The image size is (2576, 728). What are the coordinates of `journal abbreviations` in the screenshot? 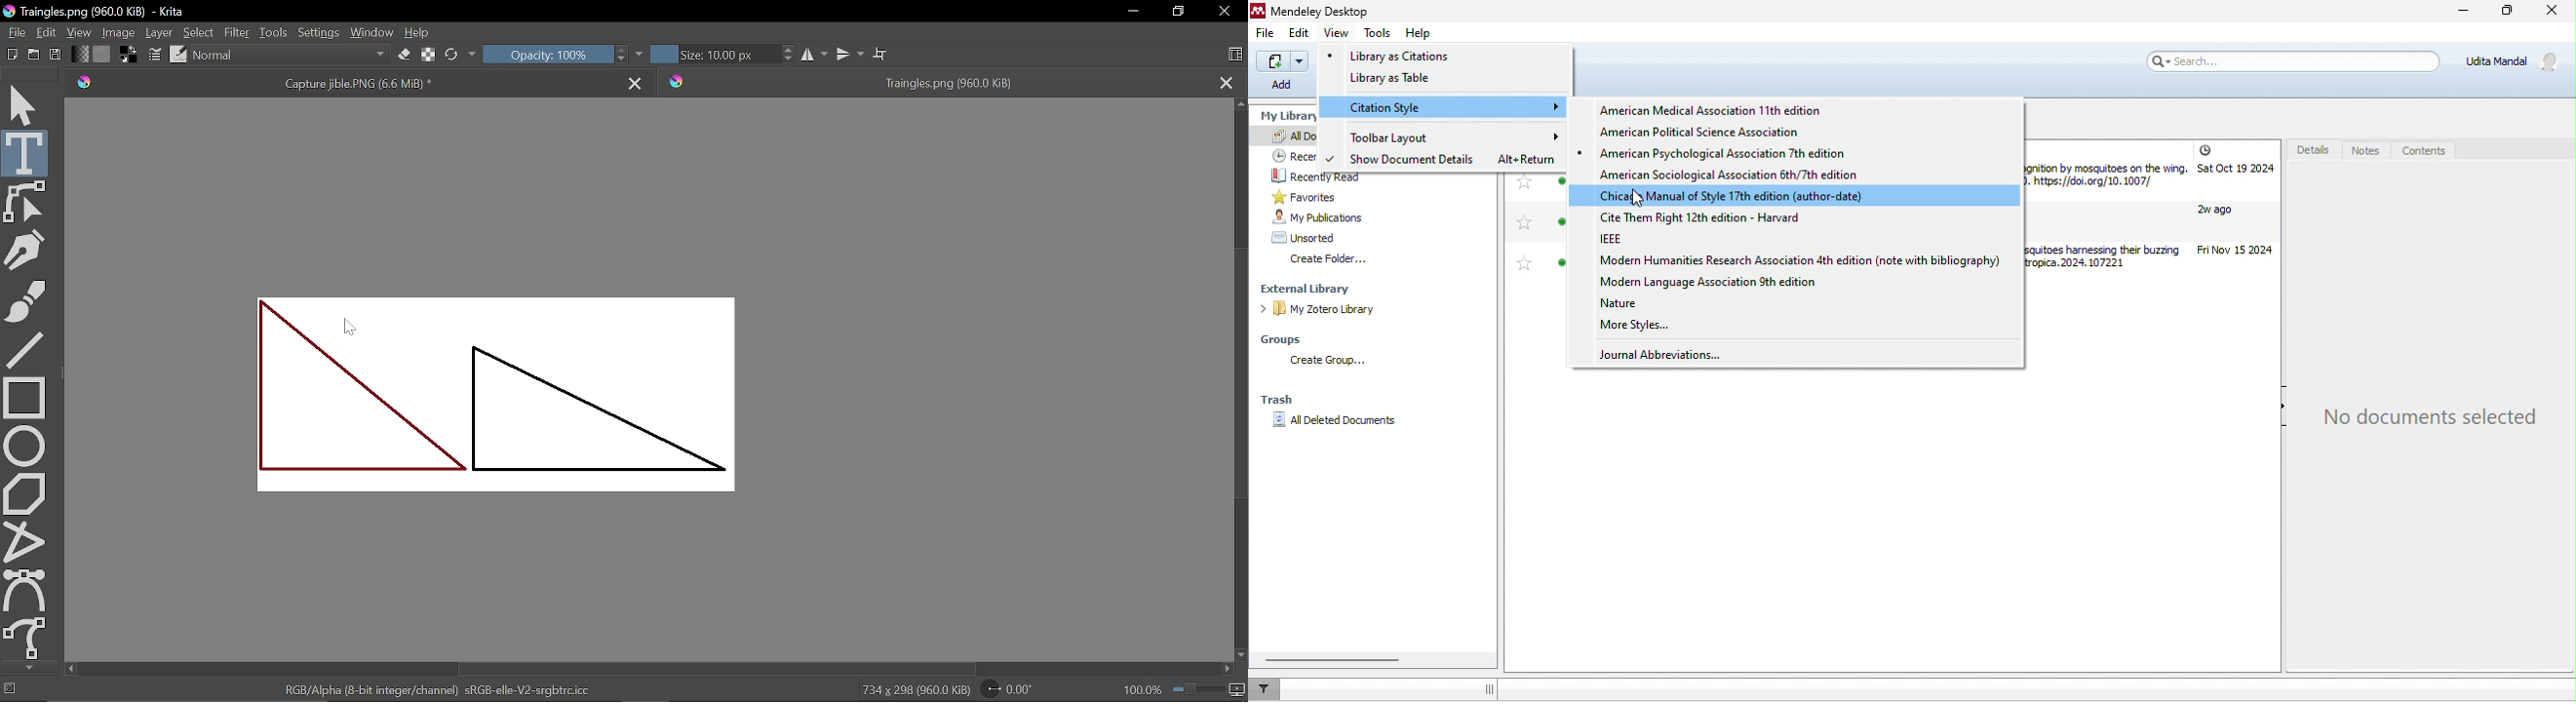 It's located at (1664, 358).